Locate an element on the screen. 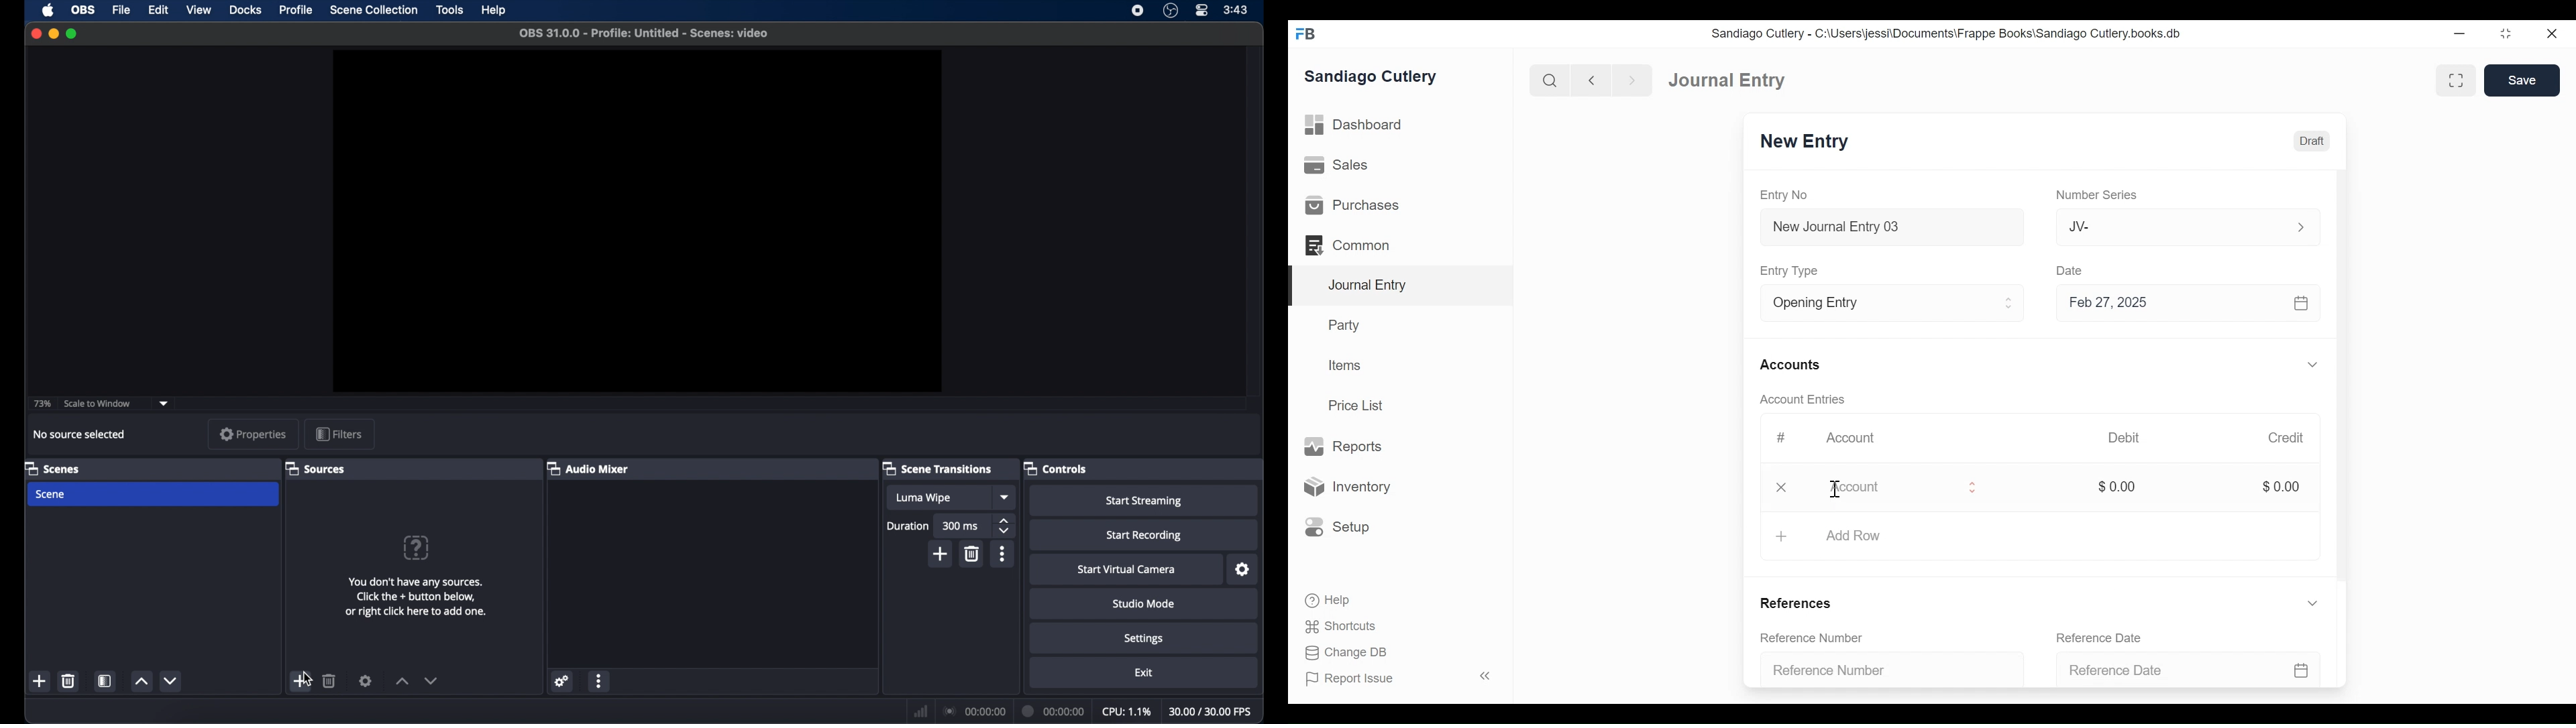 This screenshot has height=728, width=2576. Price List is located at coordinates (1358, 405).